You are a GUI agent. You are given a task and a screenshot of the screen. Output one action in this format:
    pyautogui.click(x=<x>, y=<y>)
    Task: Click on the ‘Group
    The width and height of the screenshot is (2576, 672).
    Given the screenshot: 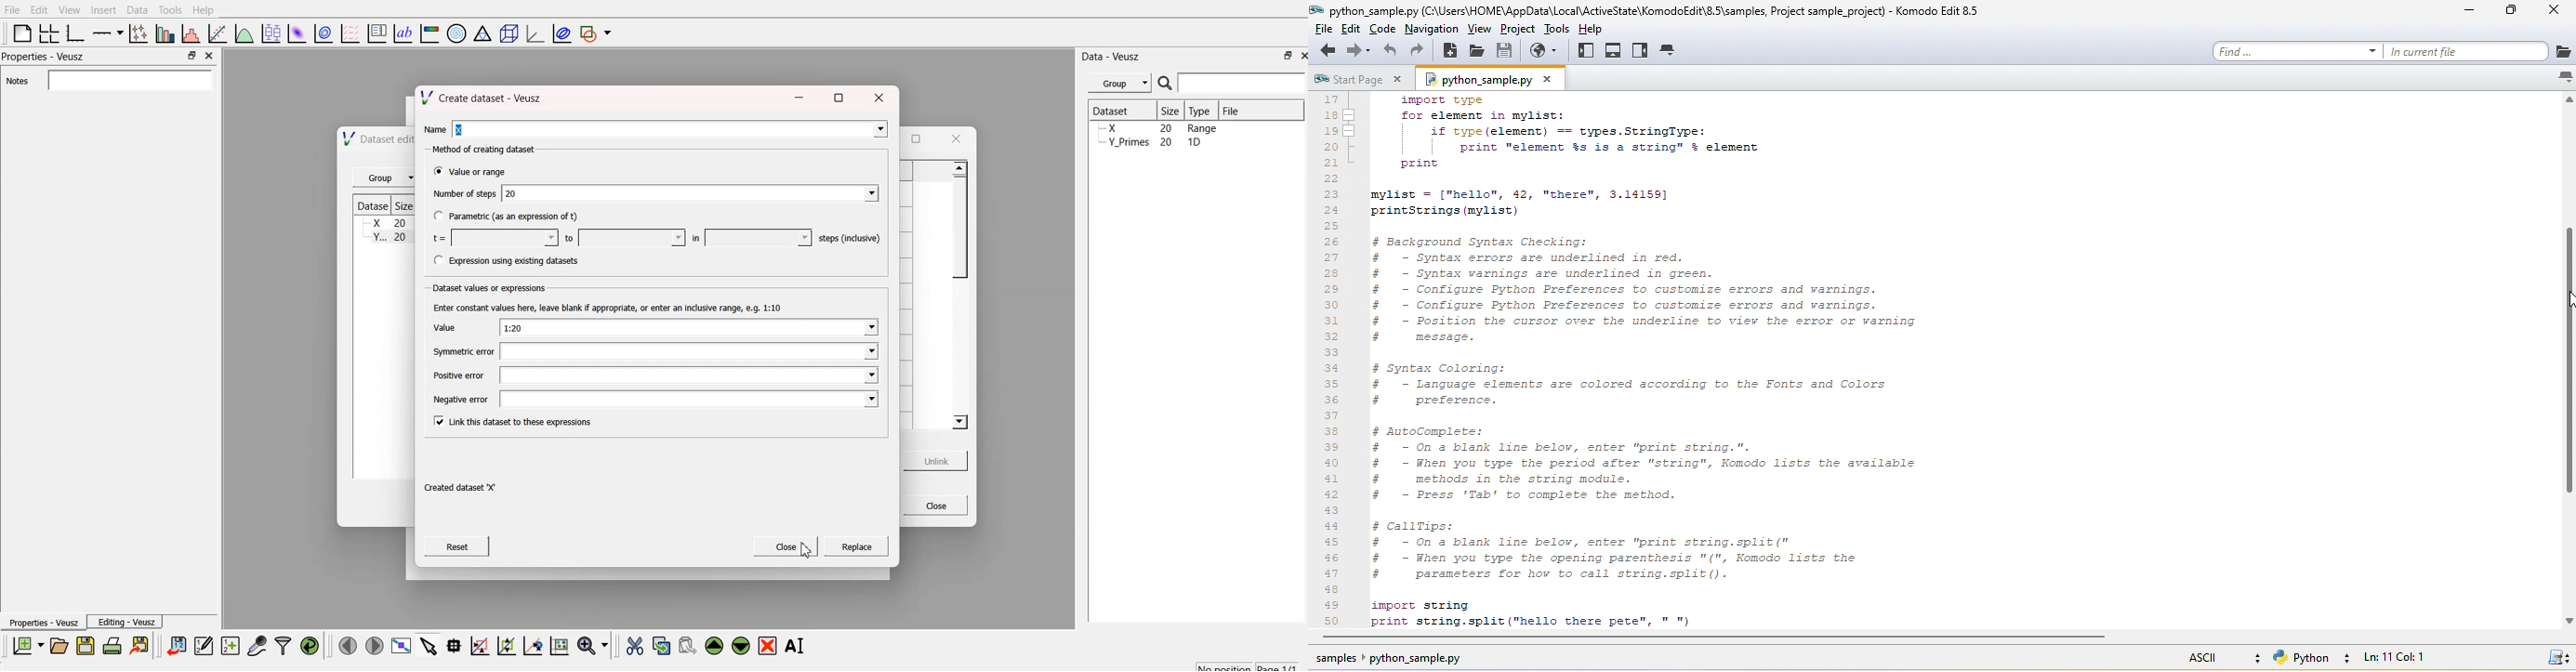 What is the action you would take?
    pyautogui.click(x=379, y=176)
    